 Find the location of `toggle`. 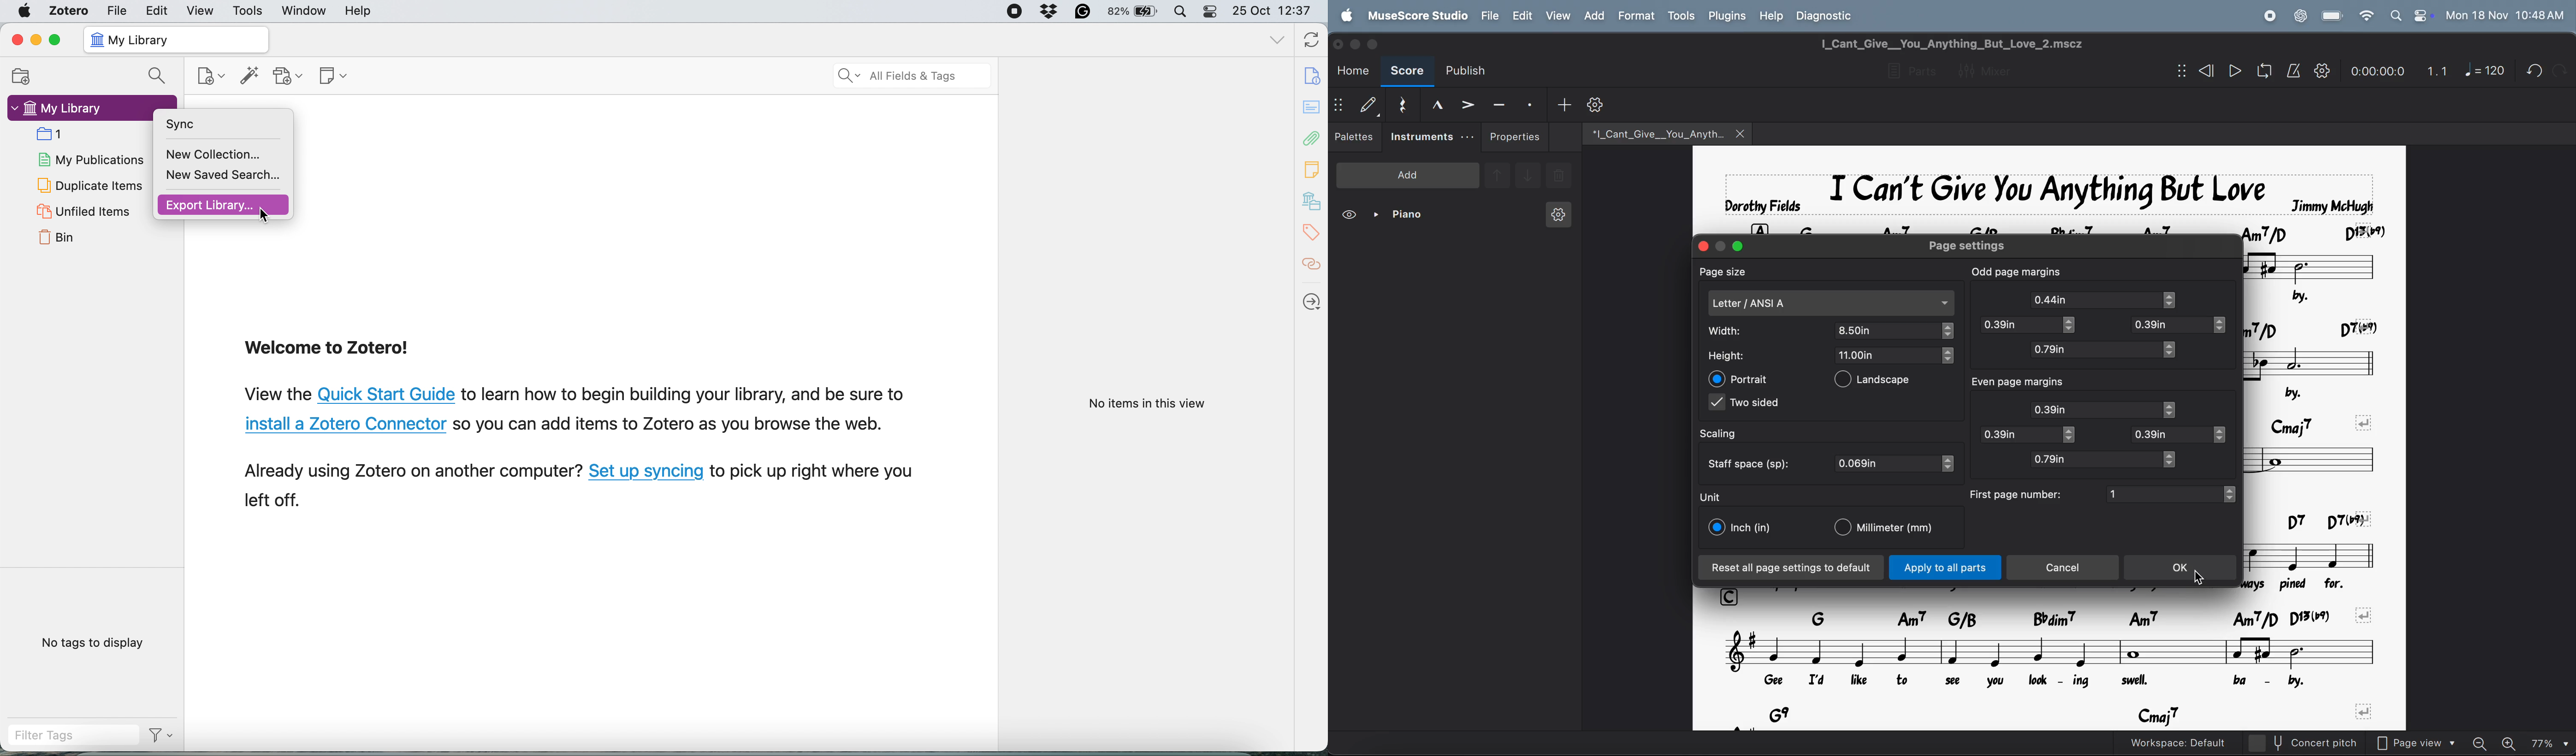

toggle is located at coordinates (2176, 301).